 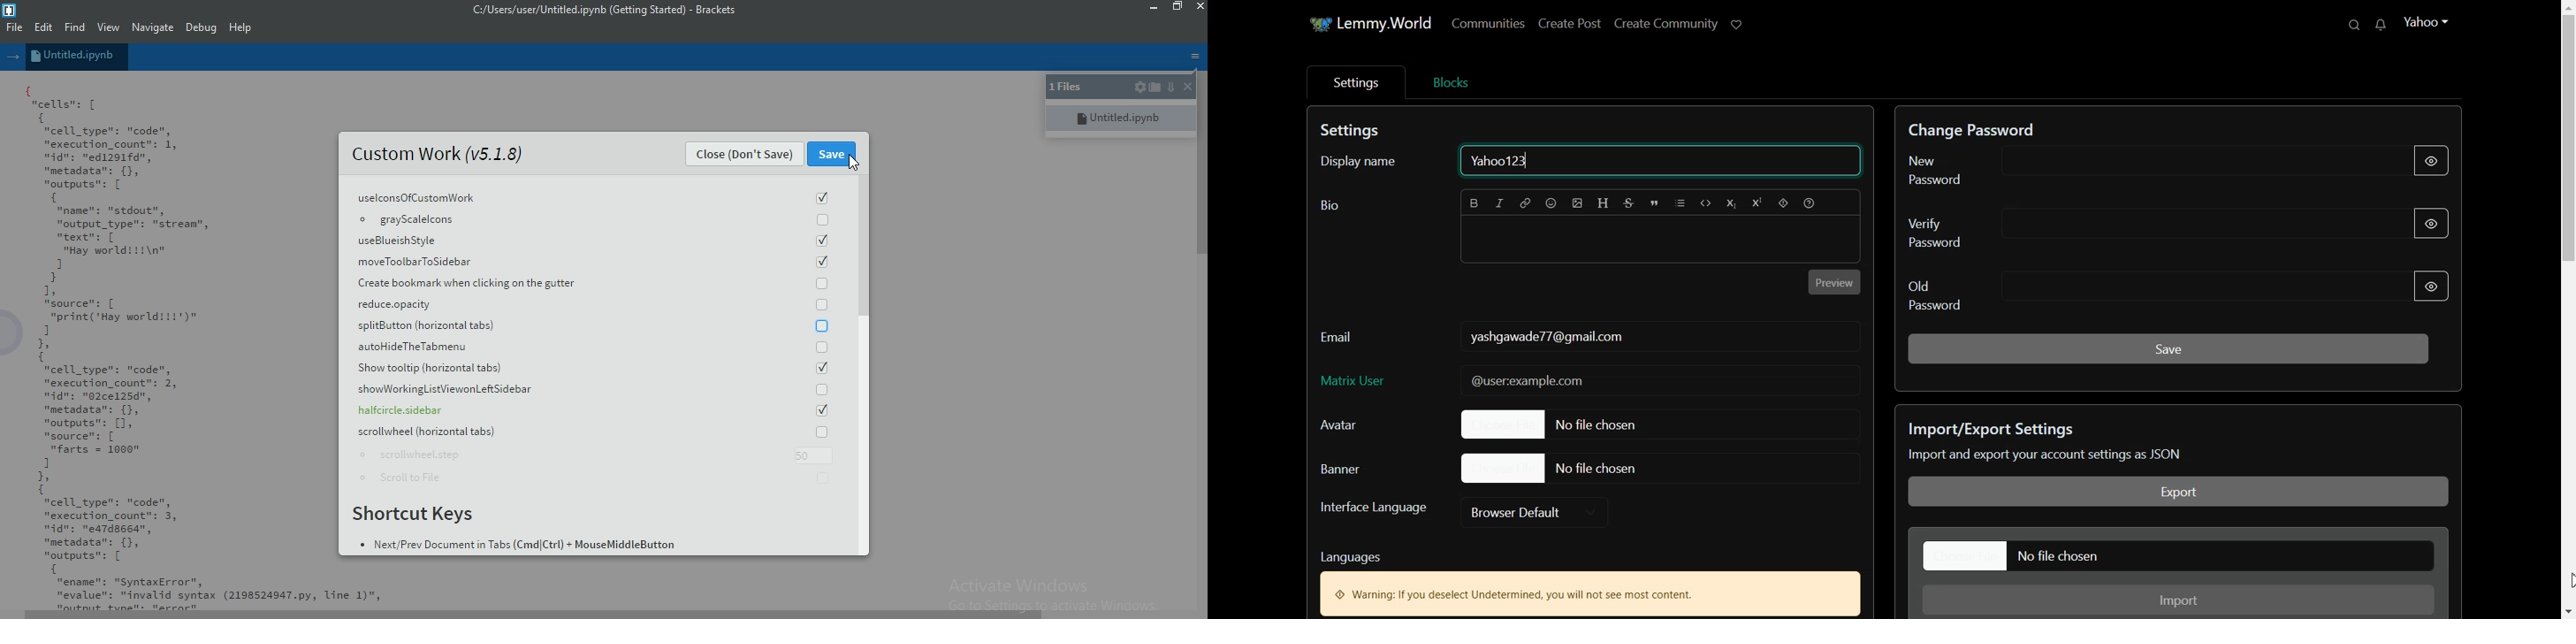 What do you see at coordinates (1139, 88) in the screenshot?
I see `settings` at bounding box center [1139, 88].